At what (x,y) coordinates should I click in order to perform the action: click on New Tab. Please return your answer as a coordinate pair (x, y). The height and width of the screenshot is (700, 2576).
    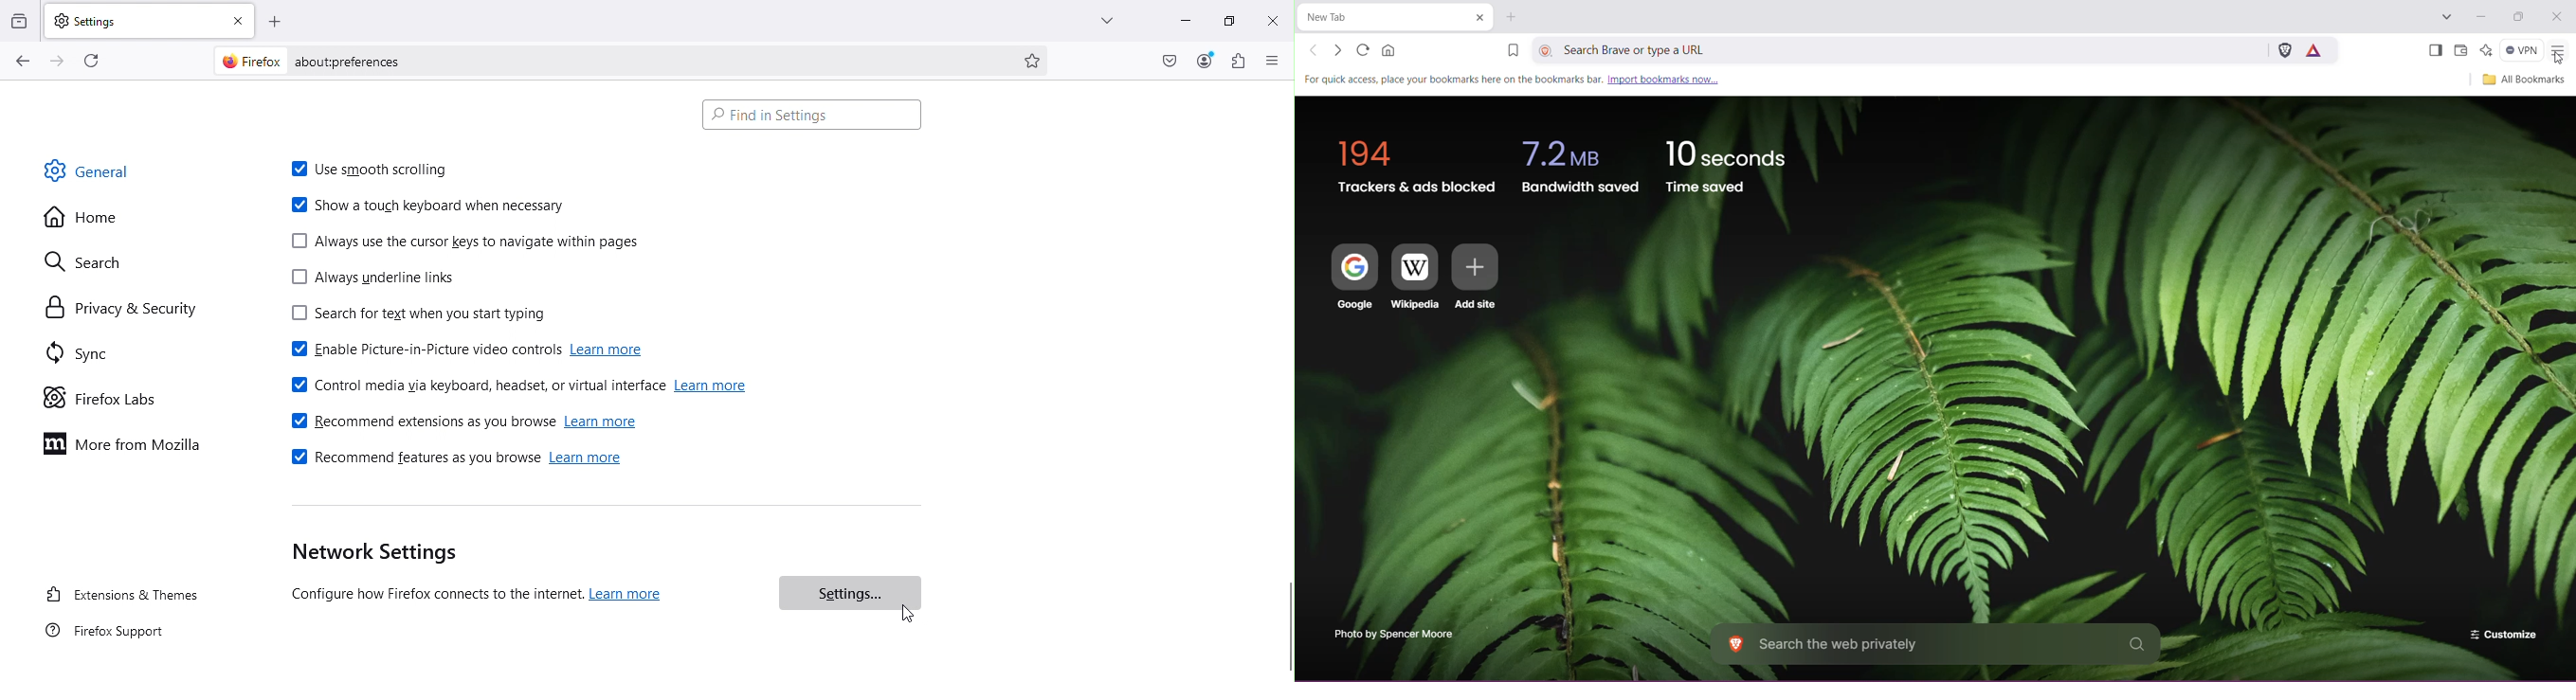
    Looking at the image, I should click on (1379, 19).